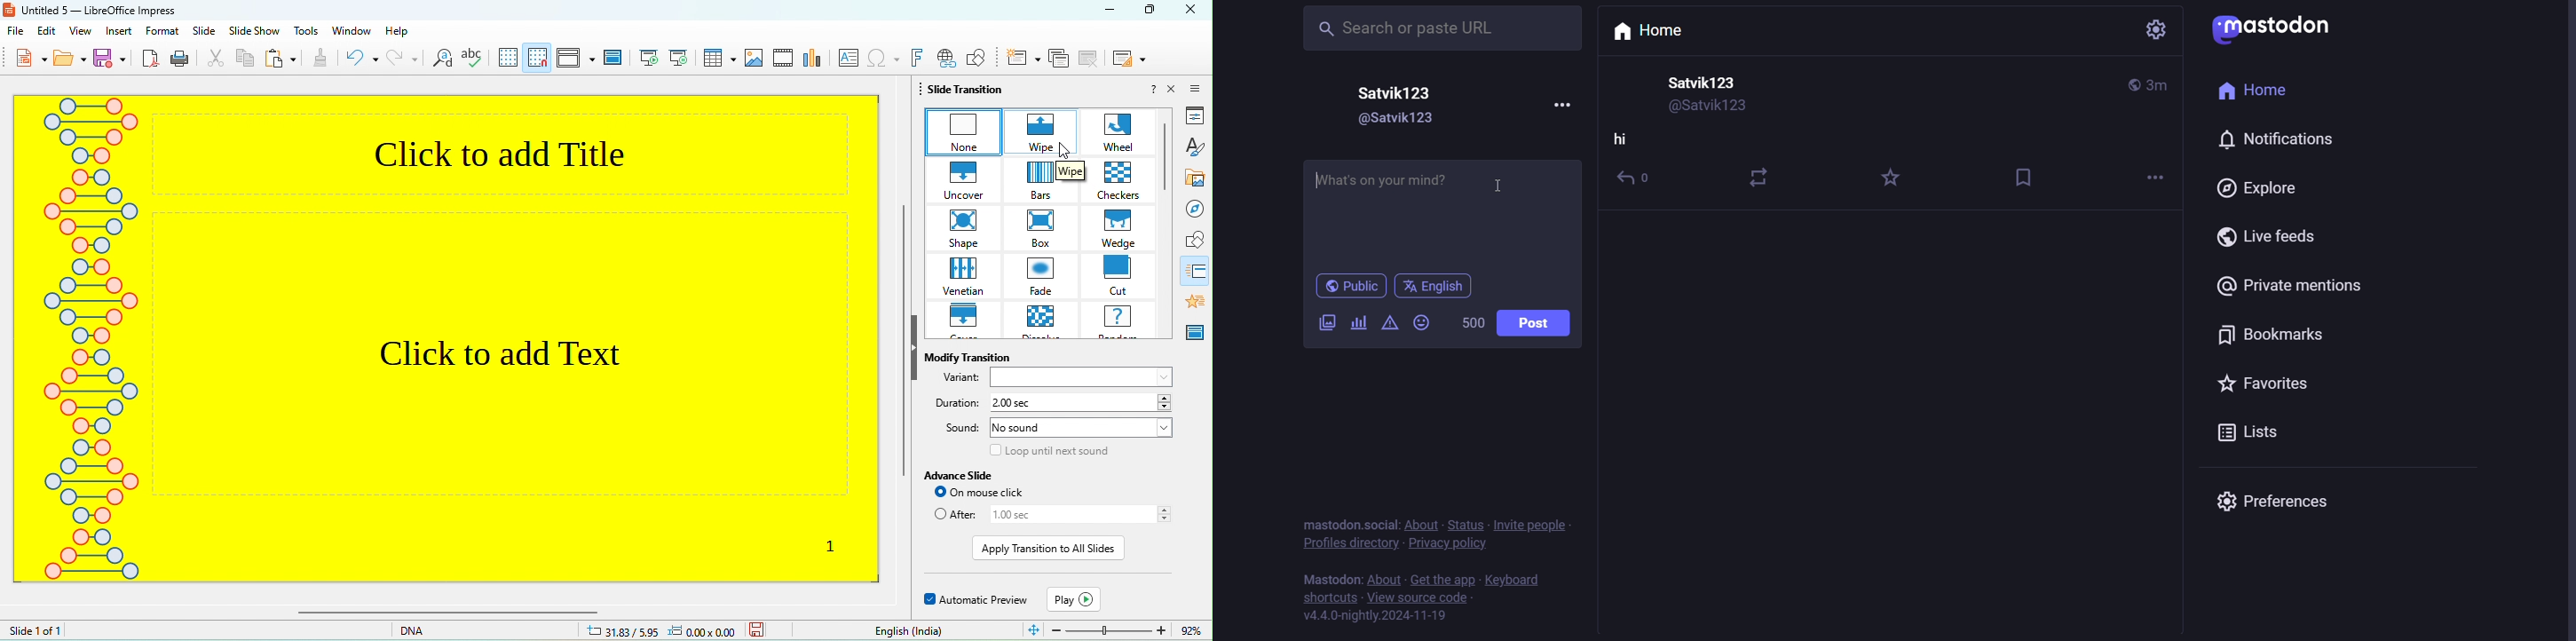 This screenshot has width=2576, height=644. What do you see at coordinates (70, 59) in the screenshot?
I see `open` at bounding box center [70, 59].